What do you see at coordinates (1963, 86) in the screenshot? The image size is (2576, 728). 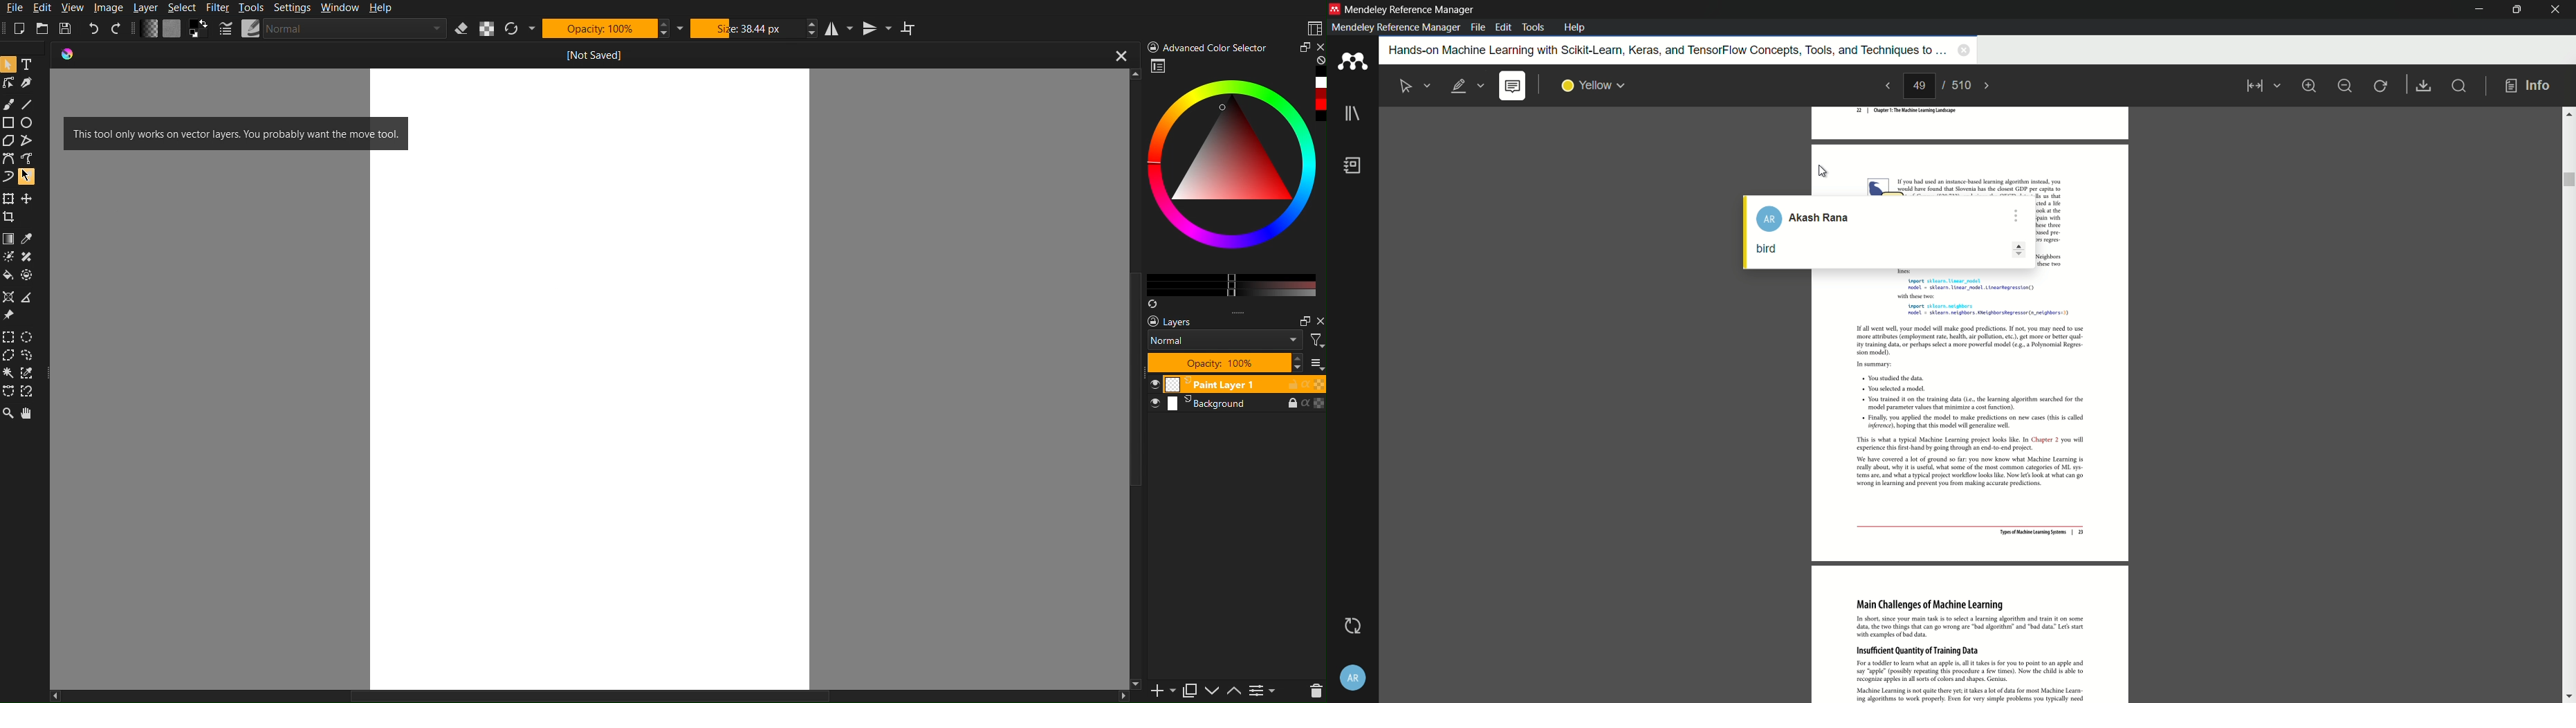 I see `total page` at bounding box center [1963, 86].